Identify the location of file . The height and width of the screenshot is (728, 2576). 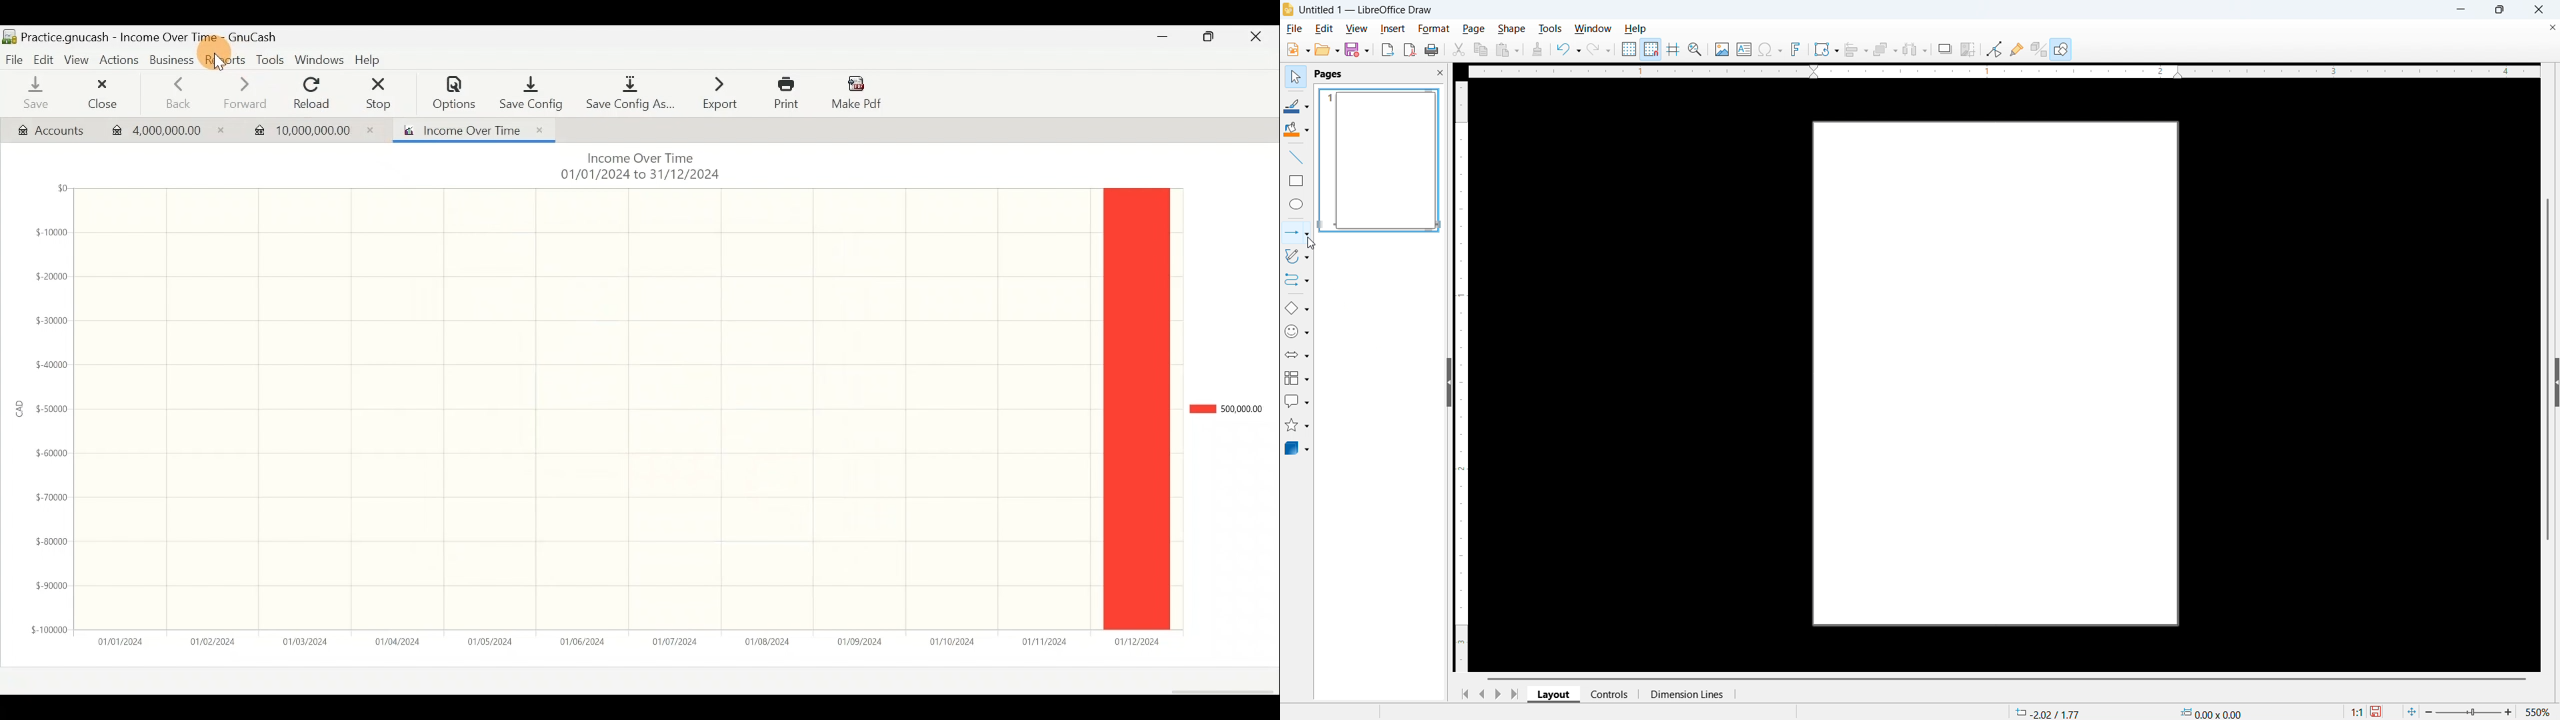
(1294, 29).